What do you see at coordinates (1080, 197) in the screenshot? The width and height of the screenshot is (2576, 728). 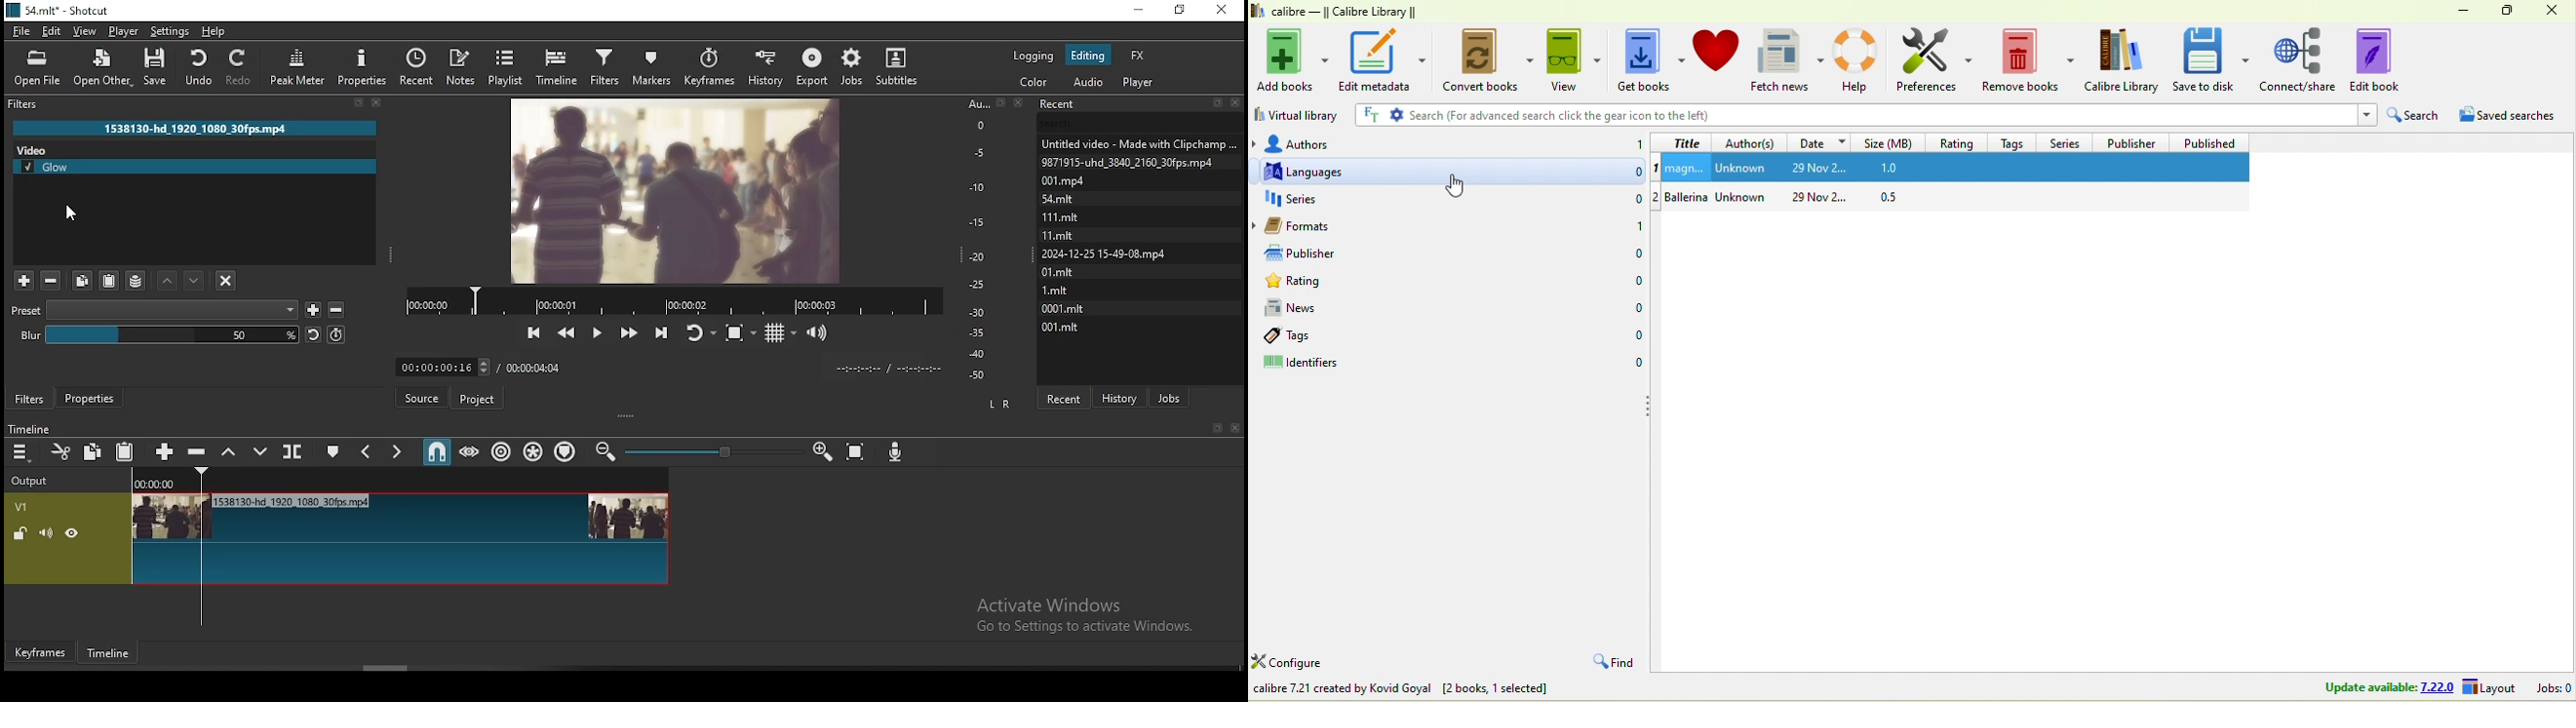 I see `54.mit` at bounding box center [1080, 197].